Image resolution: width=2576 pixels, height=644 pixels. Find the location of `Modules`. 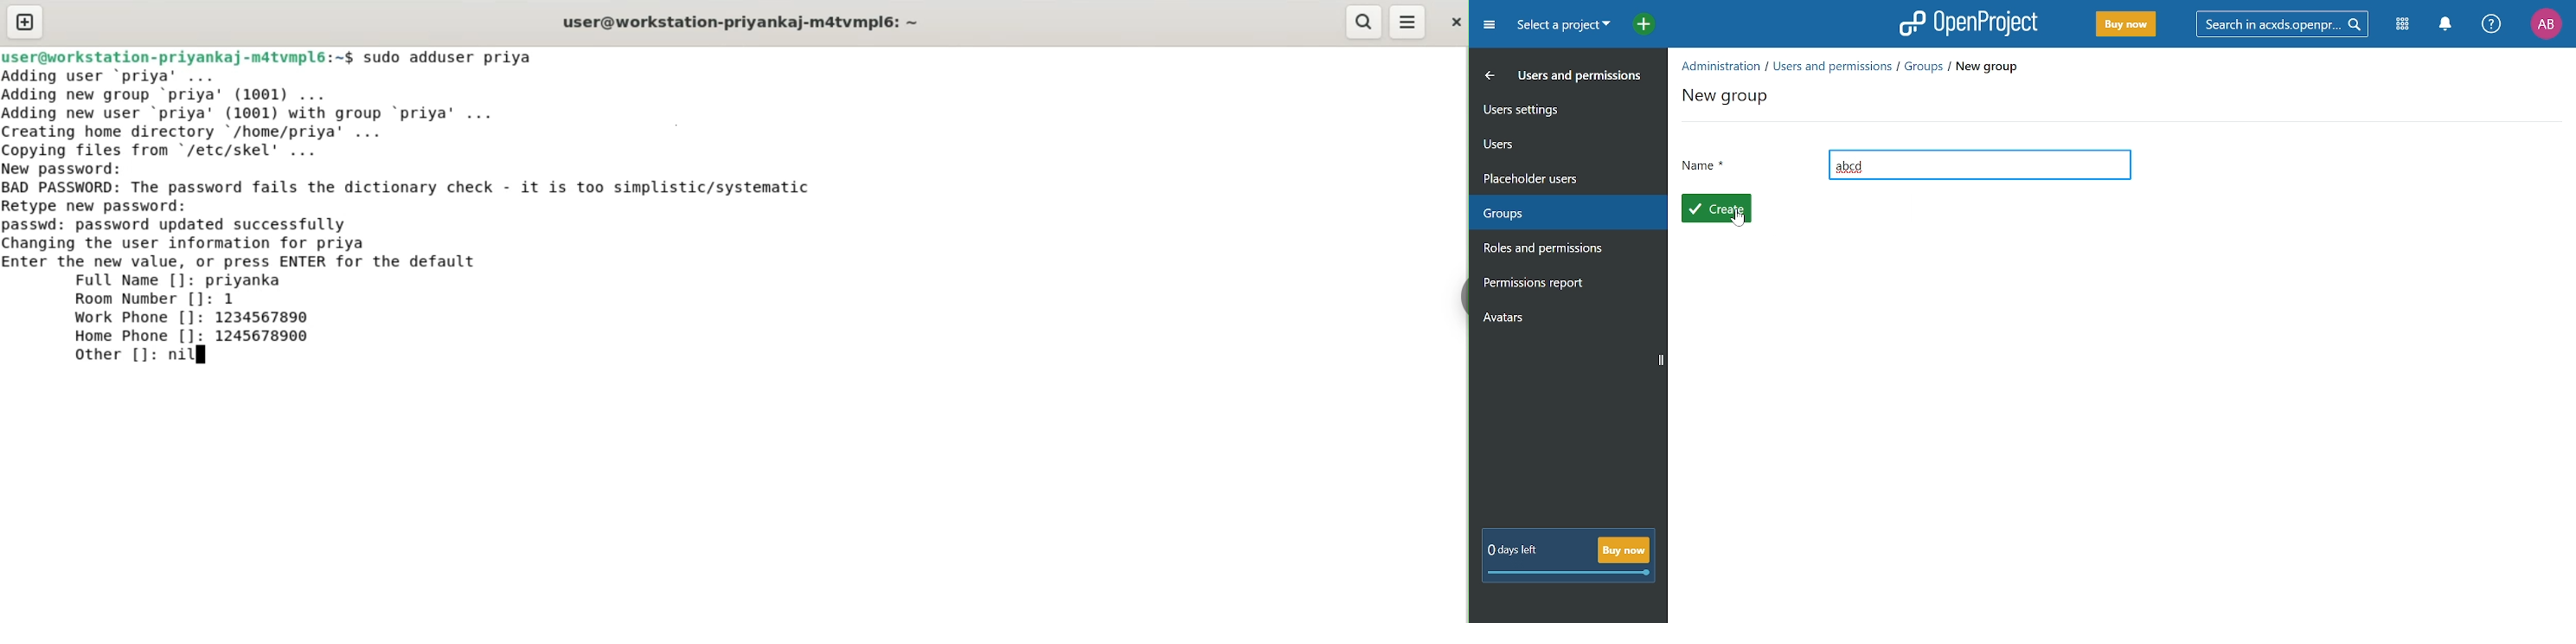

Modules is located at coordinates (2404, 23).